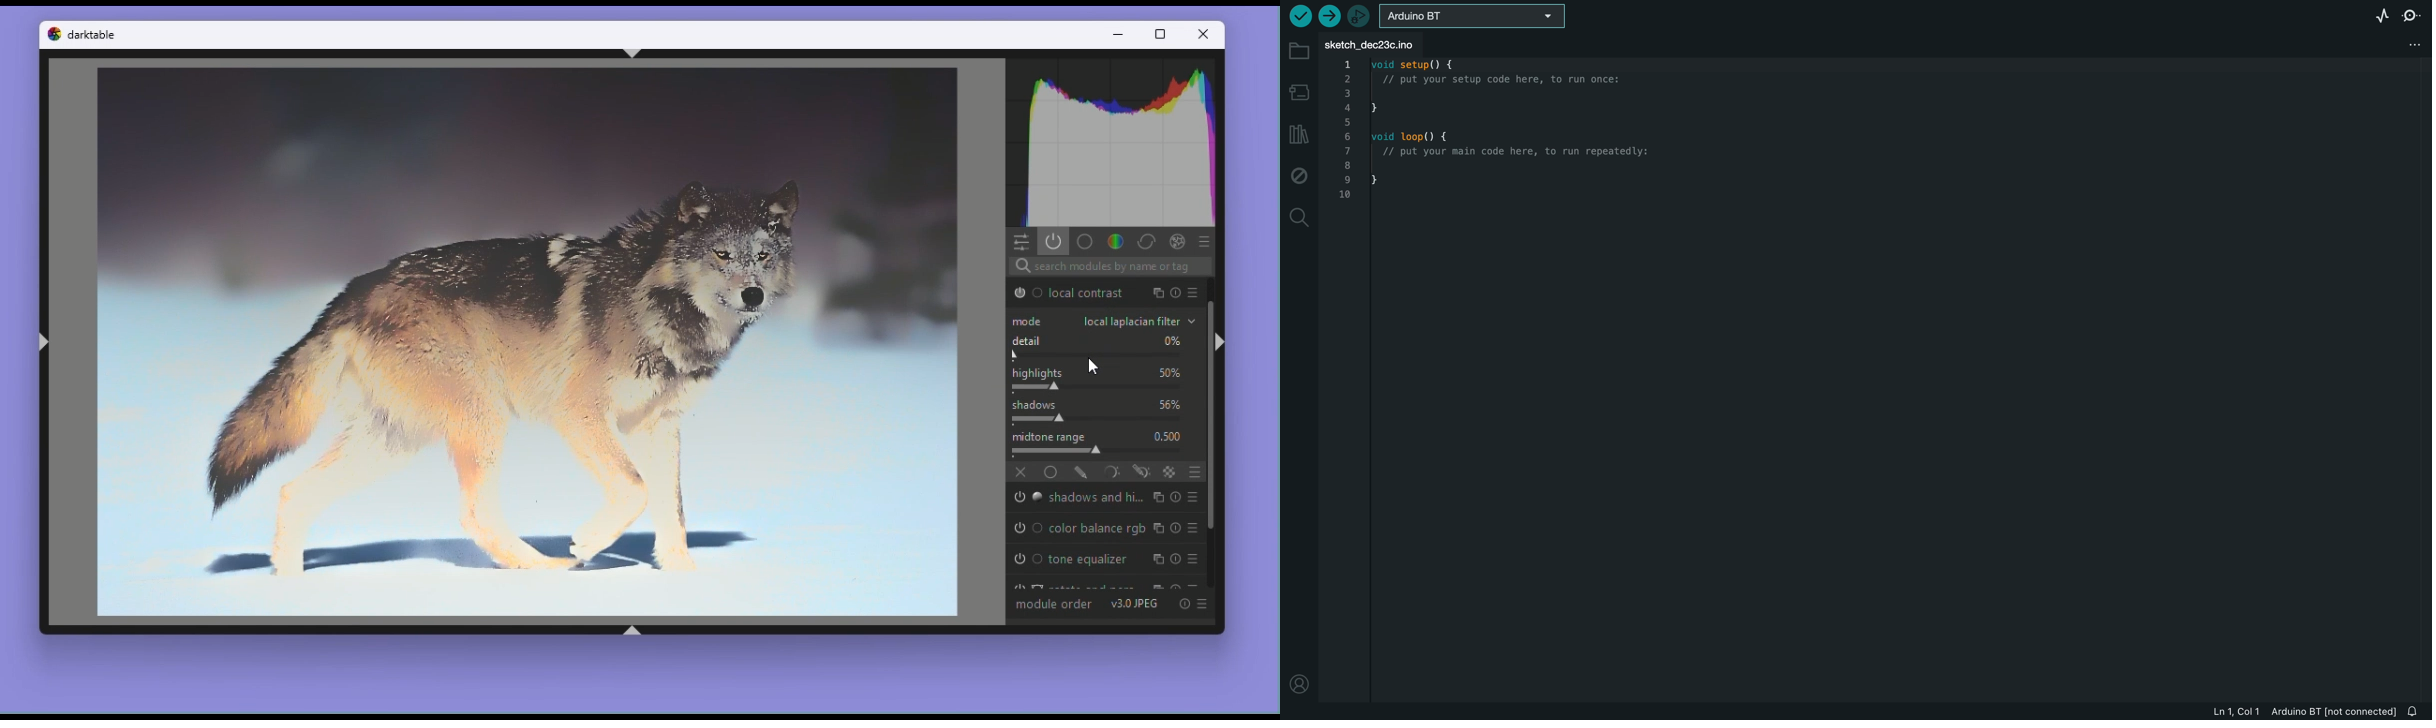 The width and height of the screenshot is (2436, 728). I want to click on , so click(1155, 294).